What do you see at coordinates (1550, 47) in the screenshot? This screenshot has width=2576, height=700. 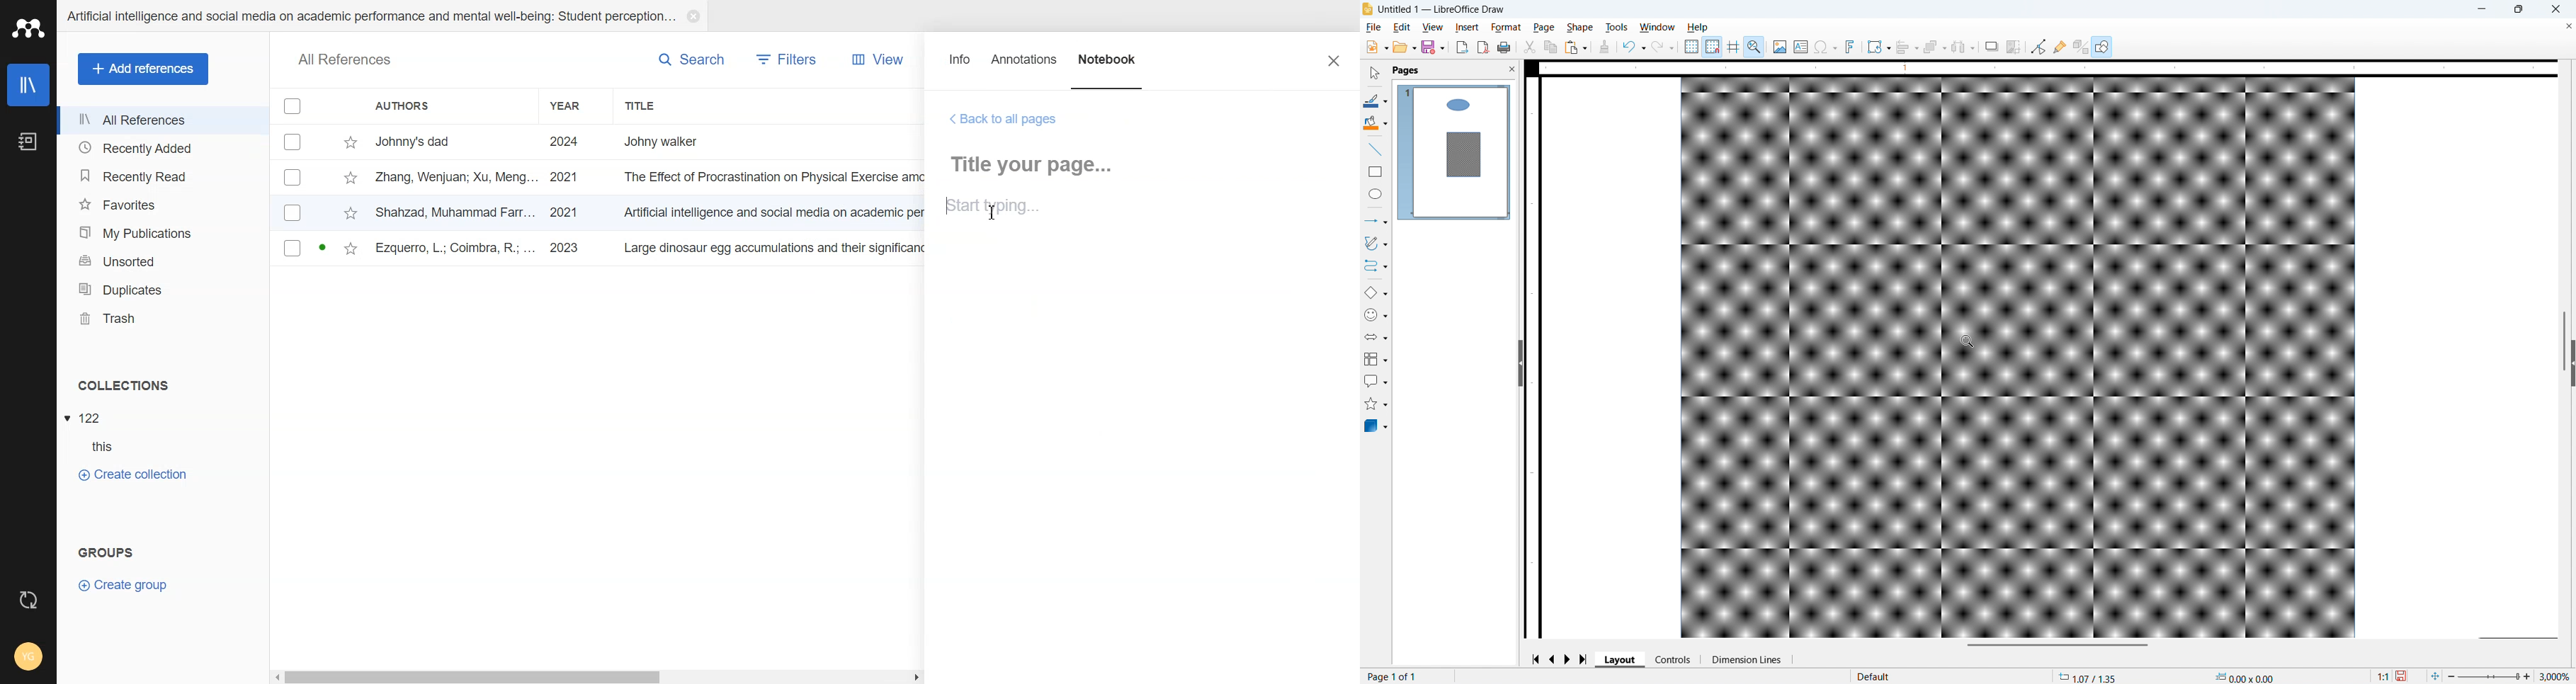 I see `Copy ` at bounding box center [1550, 47].